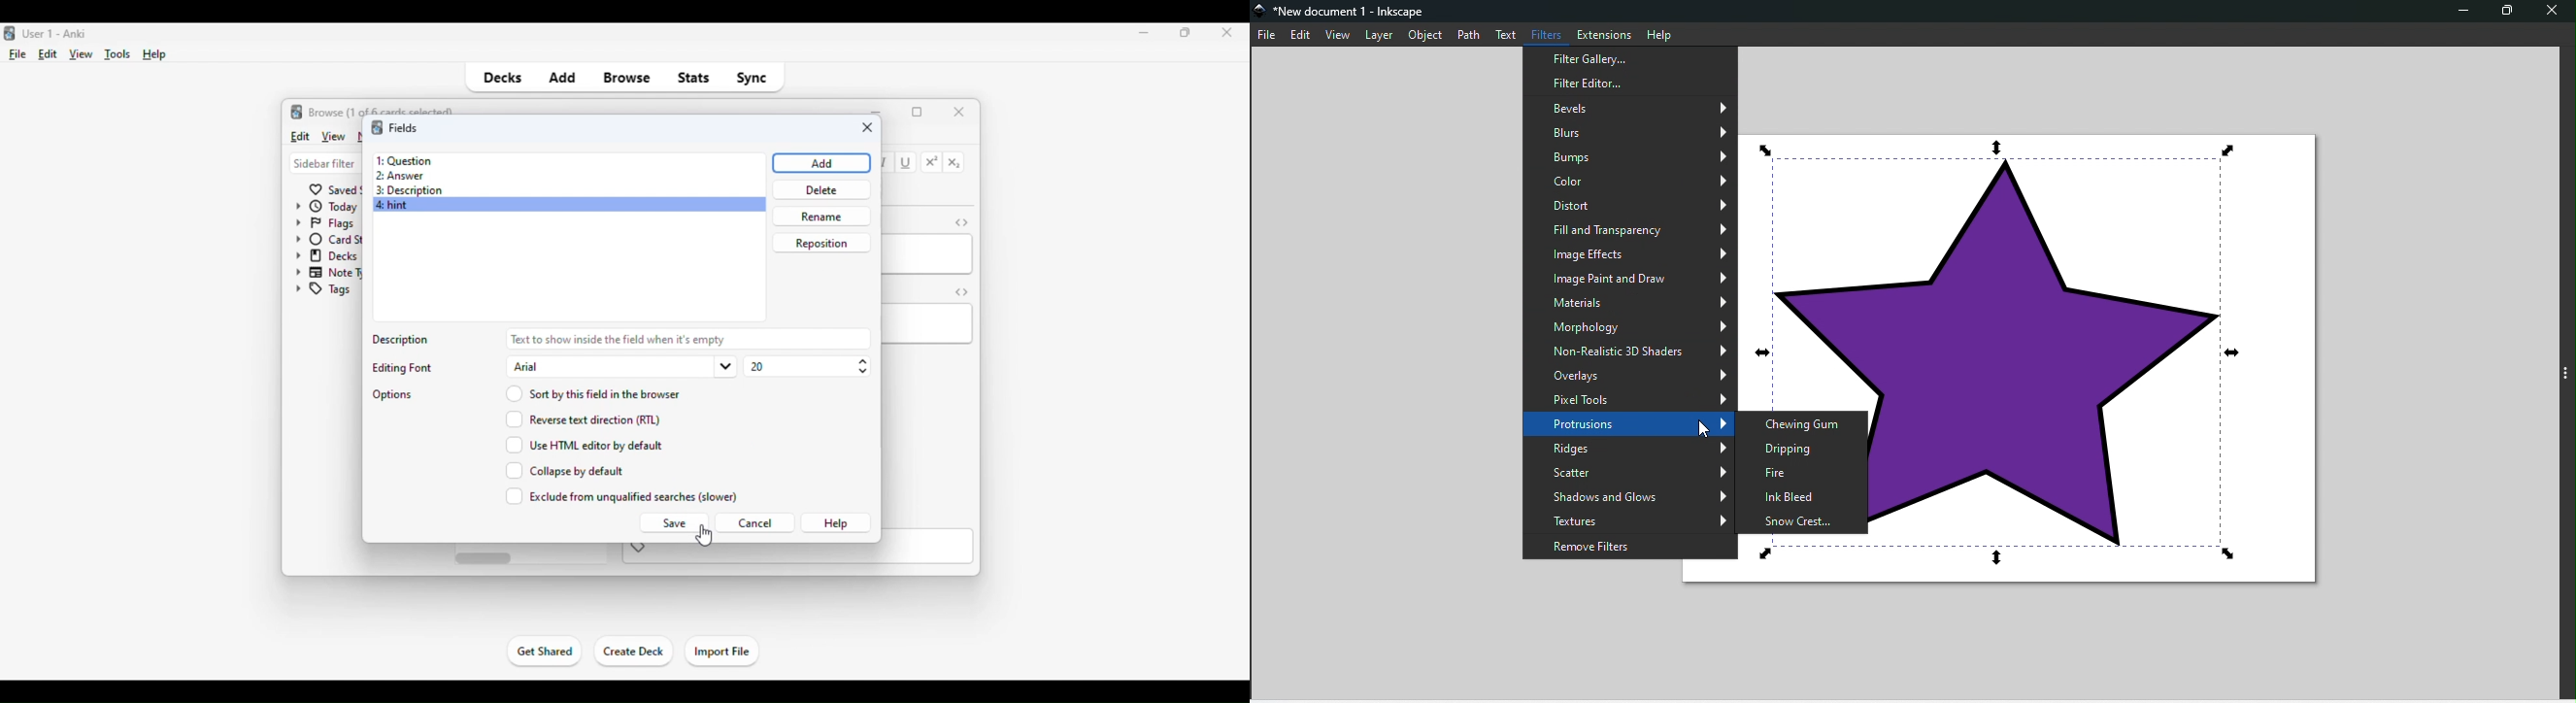 This screenshot has width=2576, height=728. Describe the element at coordinates (868, 128) in the screenshot. I see `close` at that location.